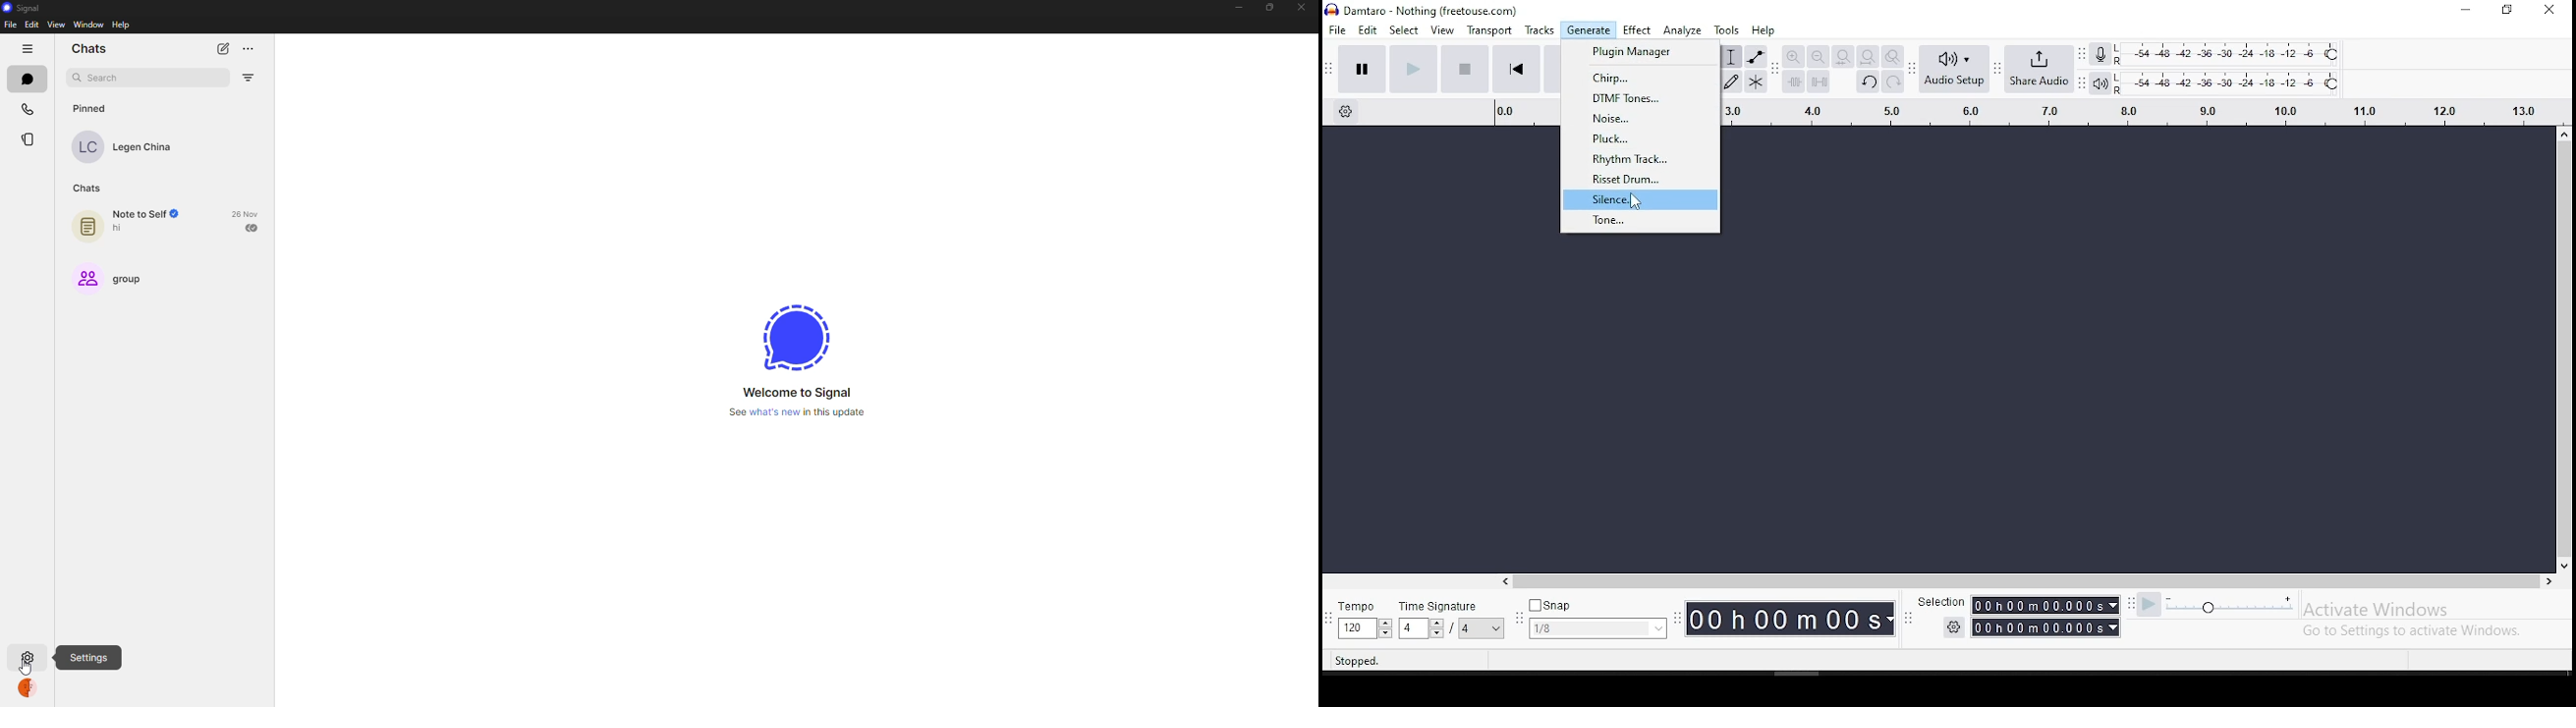 This screenshot has height=728, width=2576. Describe the element at coordinates (250, 47) in the screenshot. I see `more` at that location.